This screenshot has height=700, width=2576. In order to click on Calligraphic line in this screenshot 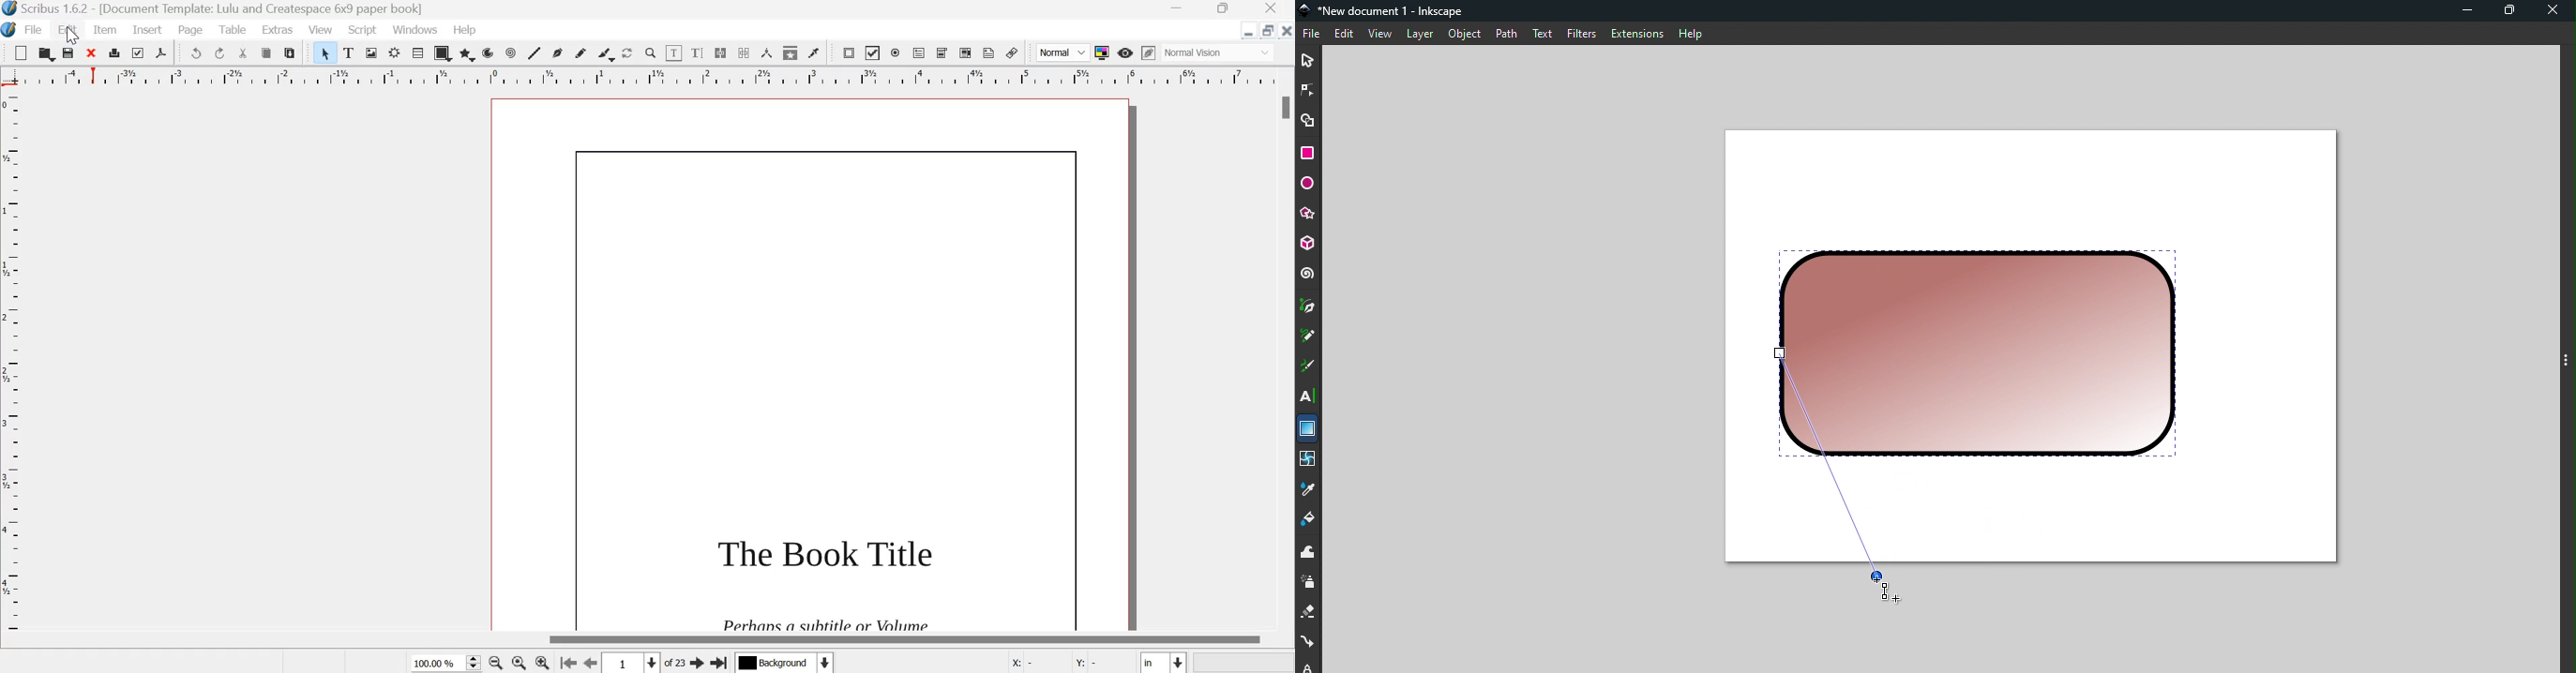, I will do `click(606, 53)`.